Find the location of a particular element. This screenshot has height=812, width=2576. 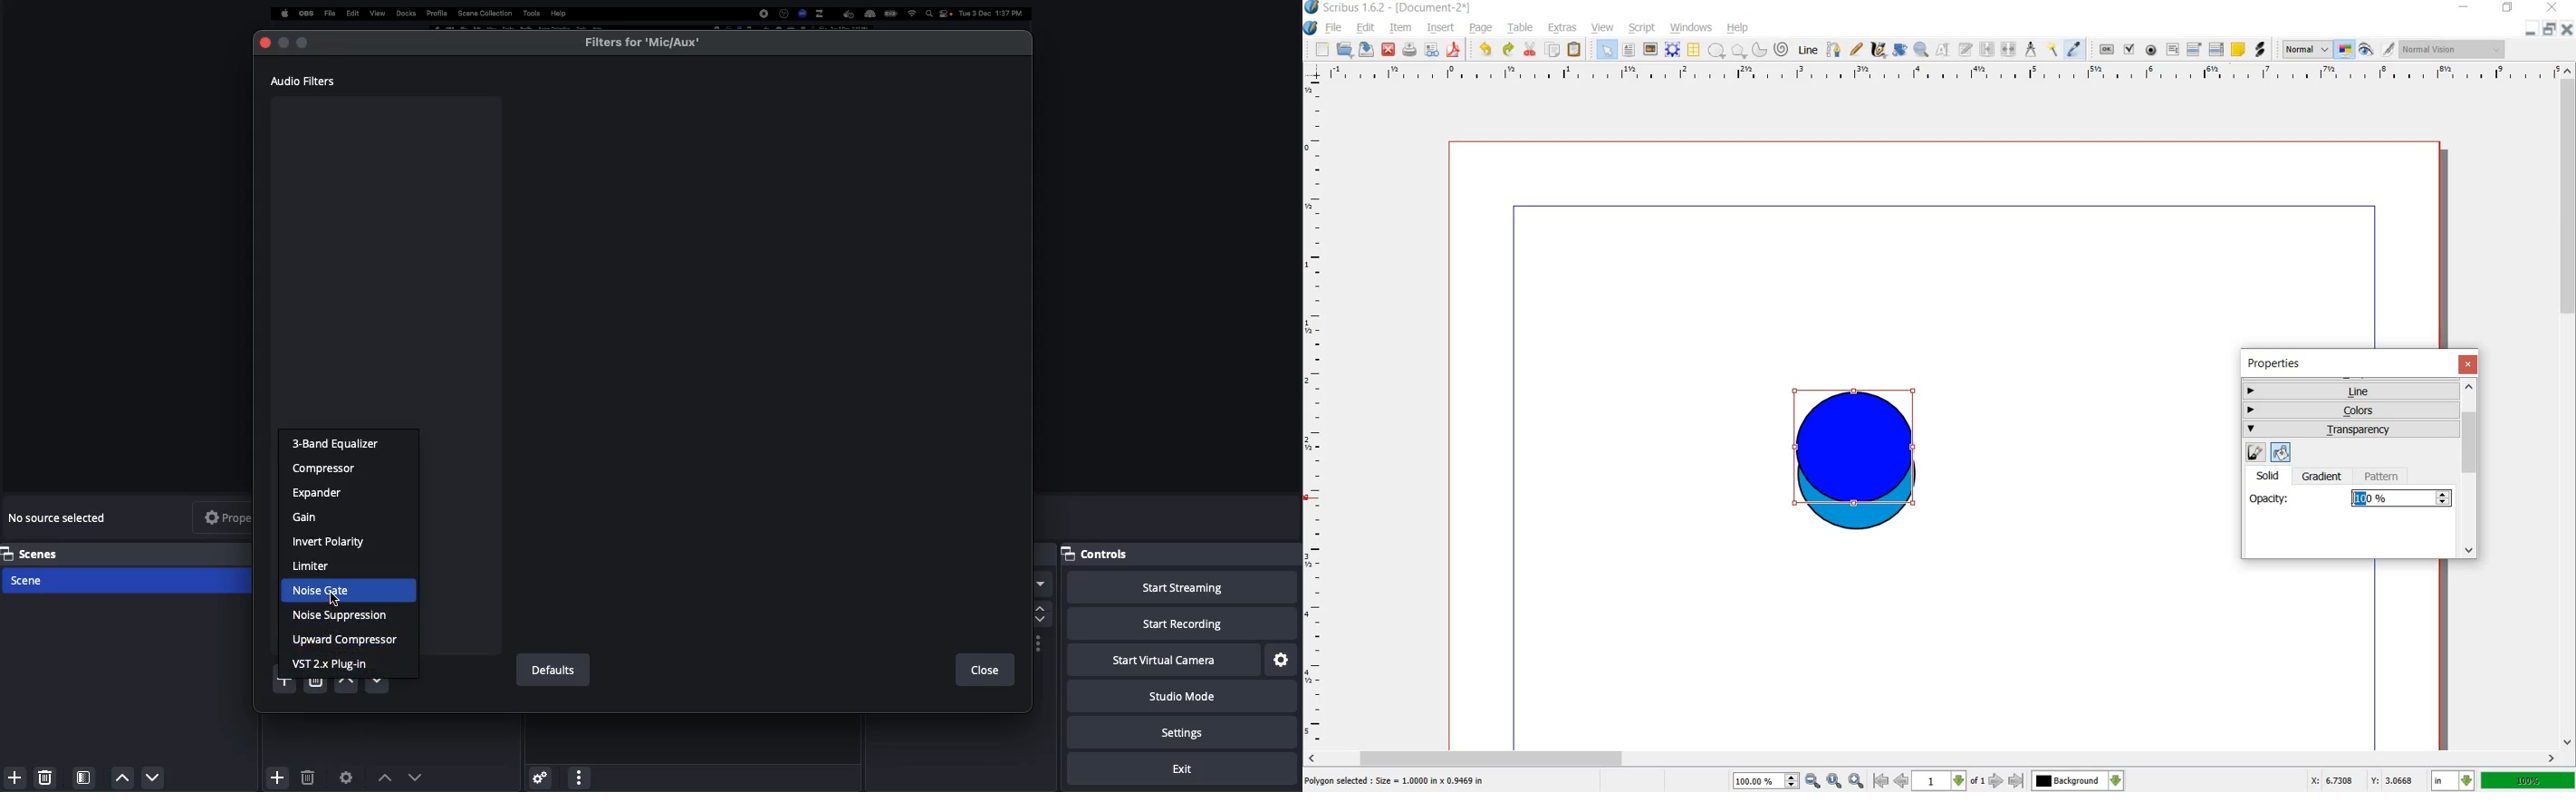

1 is located at coordinates (1939, 781).